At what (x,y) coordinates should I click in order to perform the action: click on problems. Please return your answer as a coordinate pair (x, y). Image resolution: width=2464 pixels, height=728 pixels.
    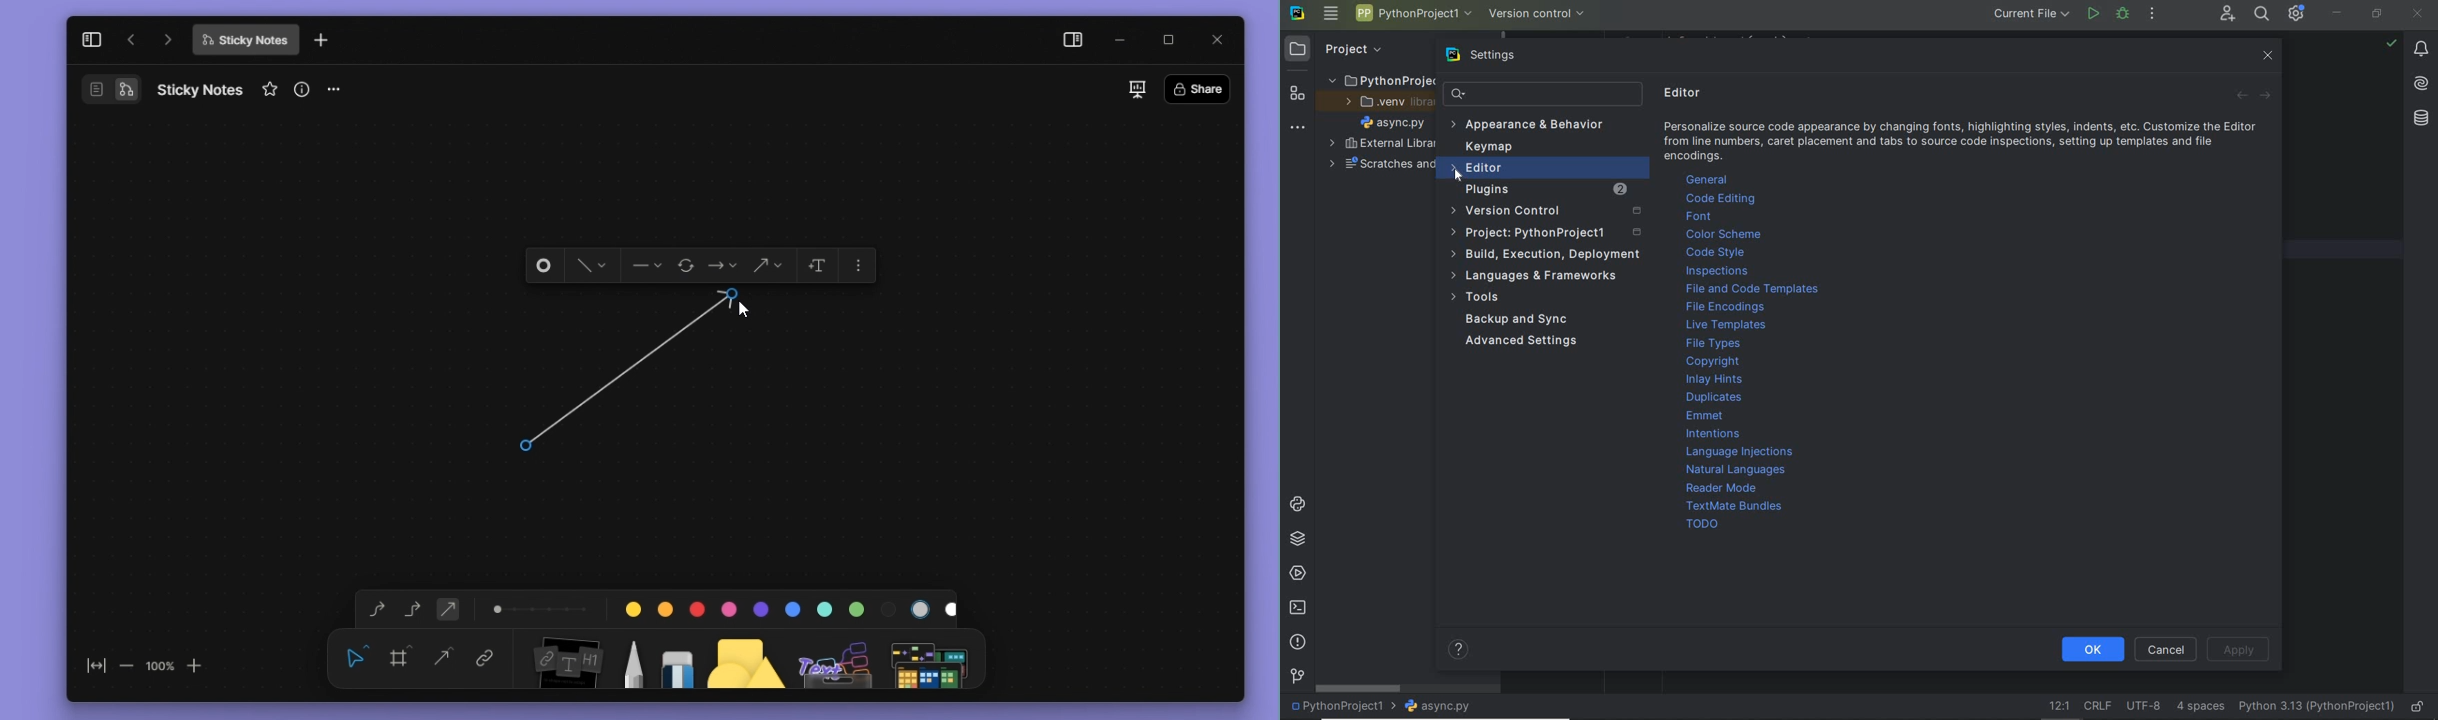
    Looking at the image, I should click on (1297, 642).